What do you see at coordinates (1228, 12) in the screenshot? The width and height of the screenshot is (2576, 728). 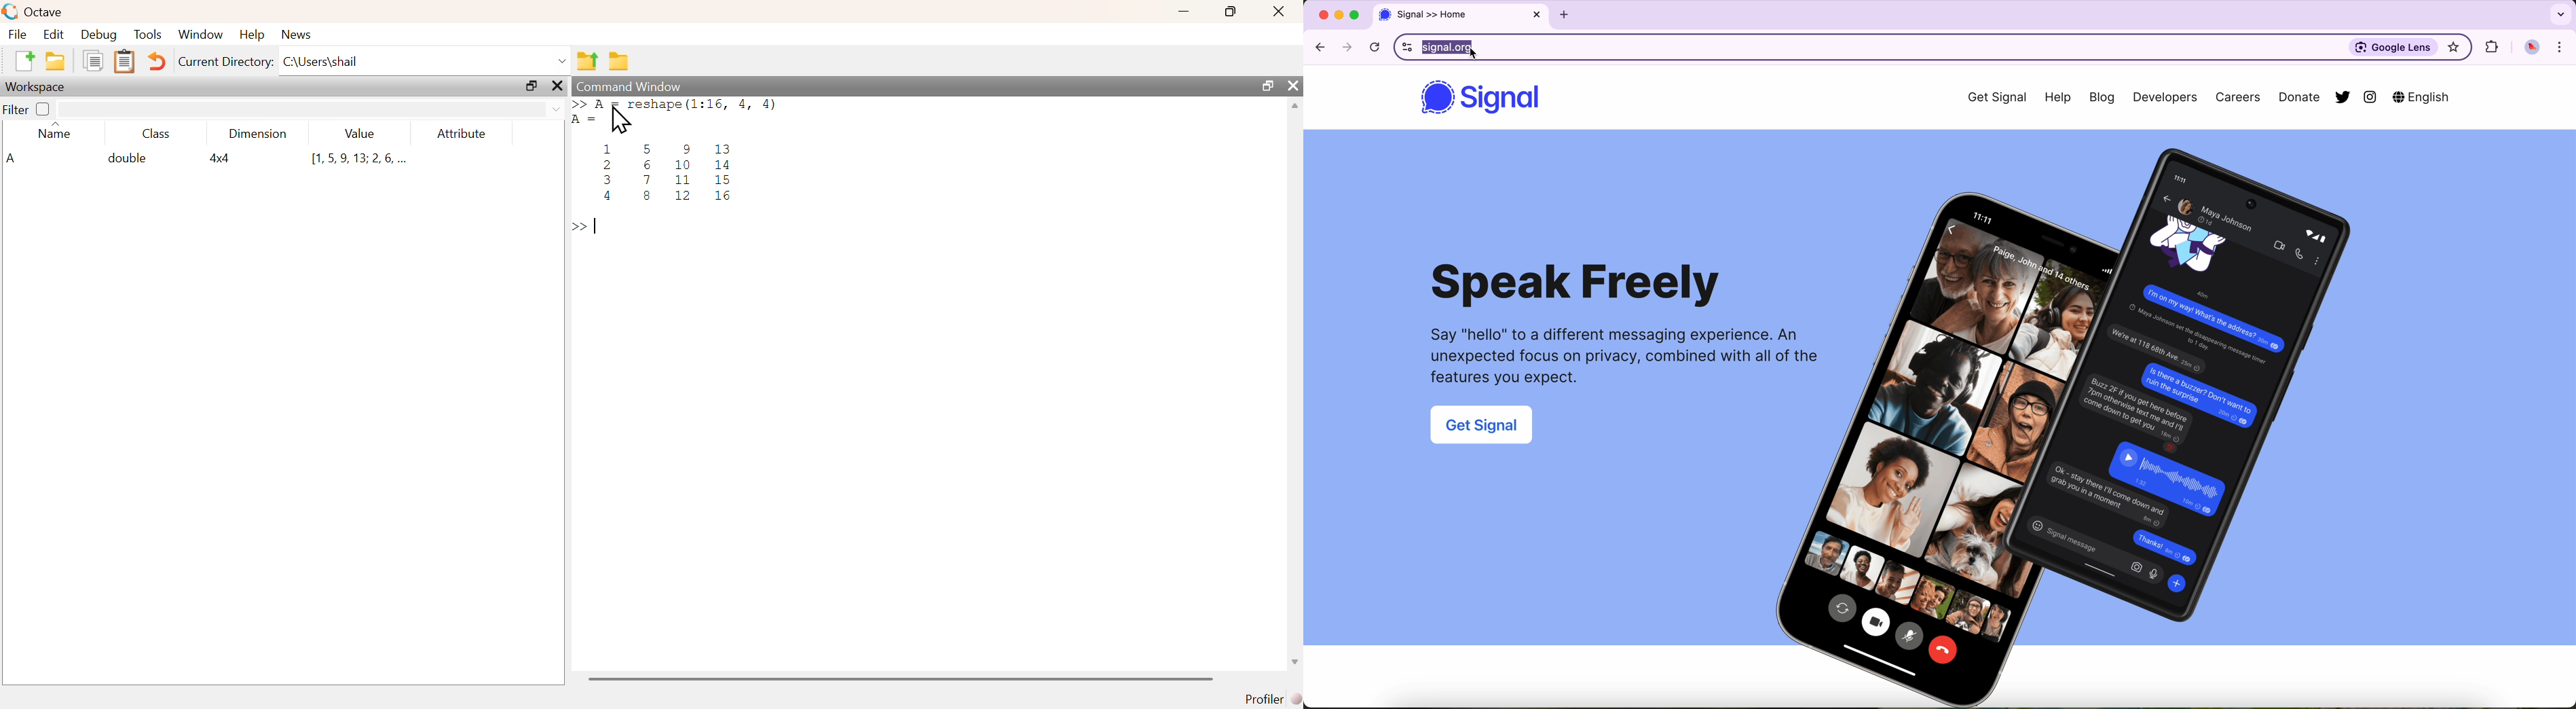 I see `maximize` at bounding box center [1228, 12].